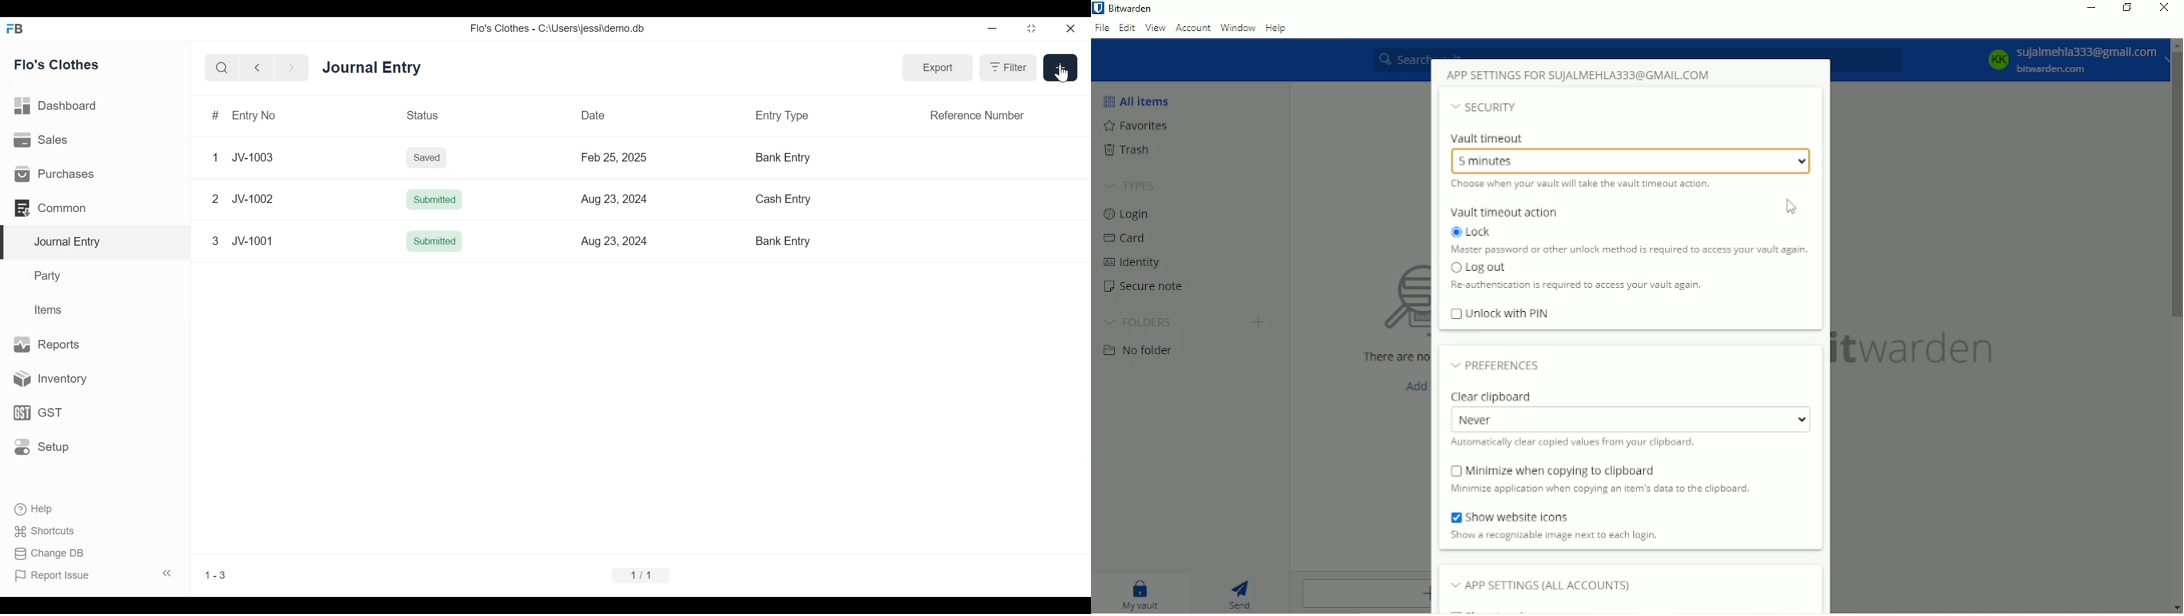  I want to click on Help, so click(32, 508).